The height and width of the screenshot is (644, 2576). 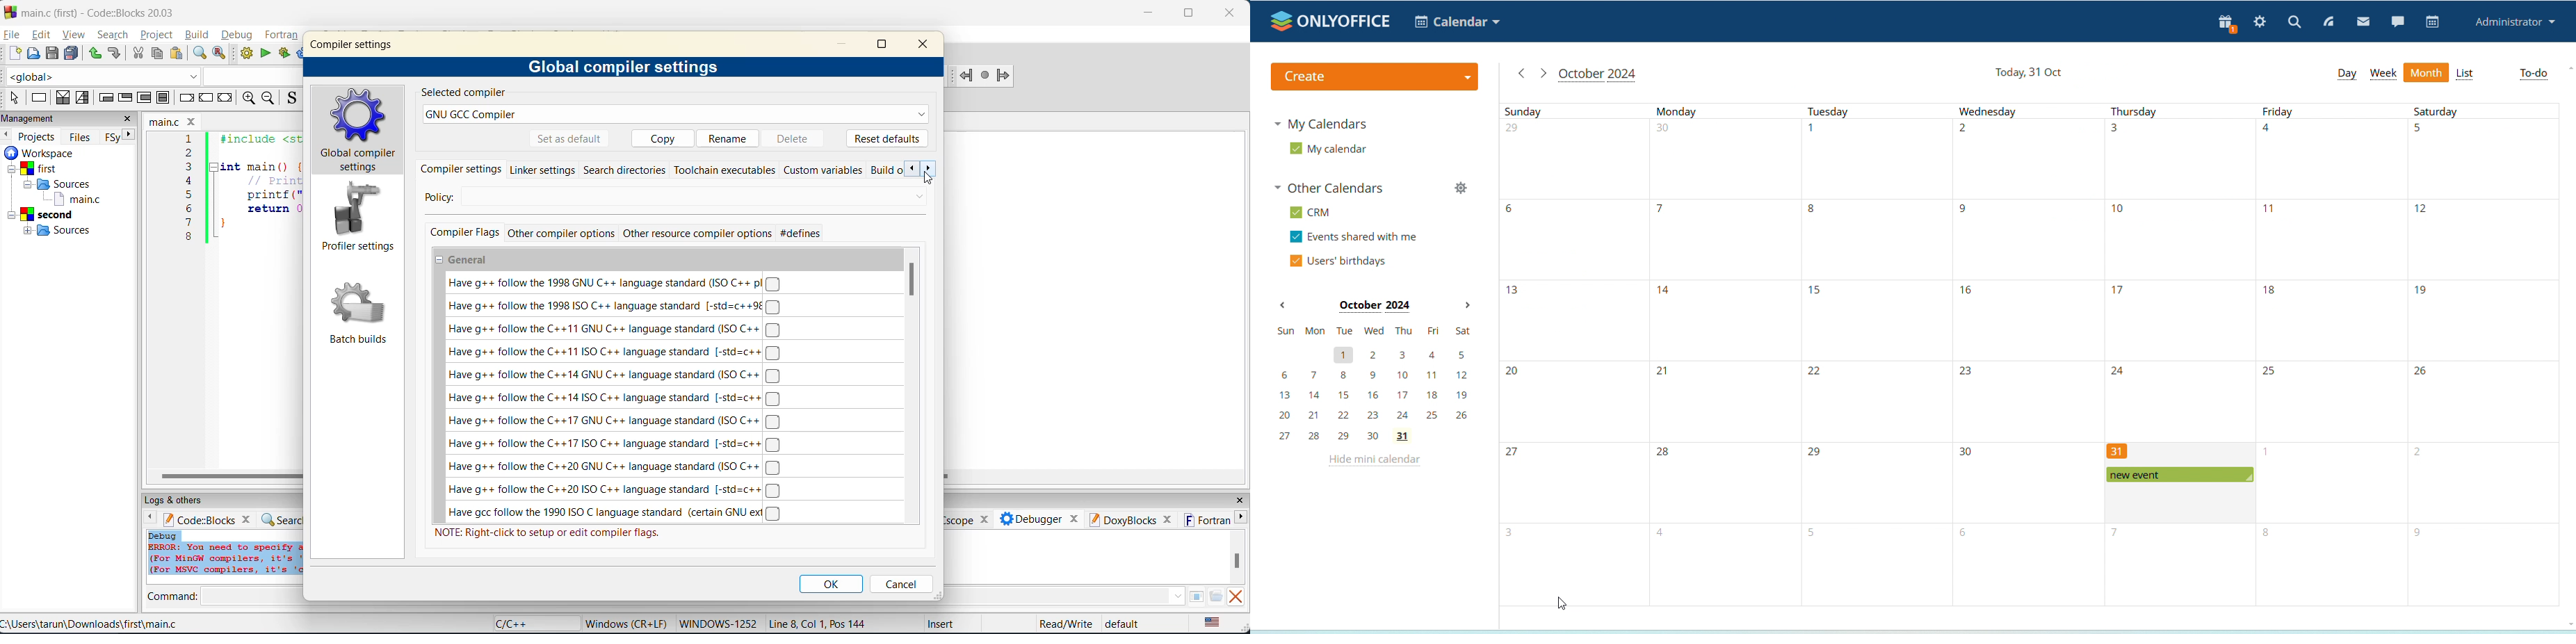 What do you see at coordinates (900, 584) in the screenshot?
I see `cancel` at bounding box center [900, 584].